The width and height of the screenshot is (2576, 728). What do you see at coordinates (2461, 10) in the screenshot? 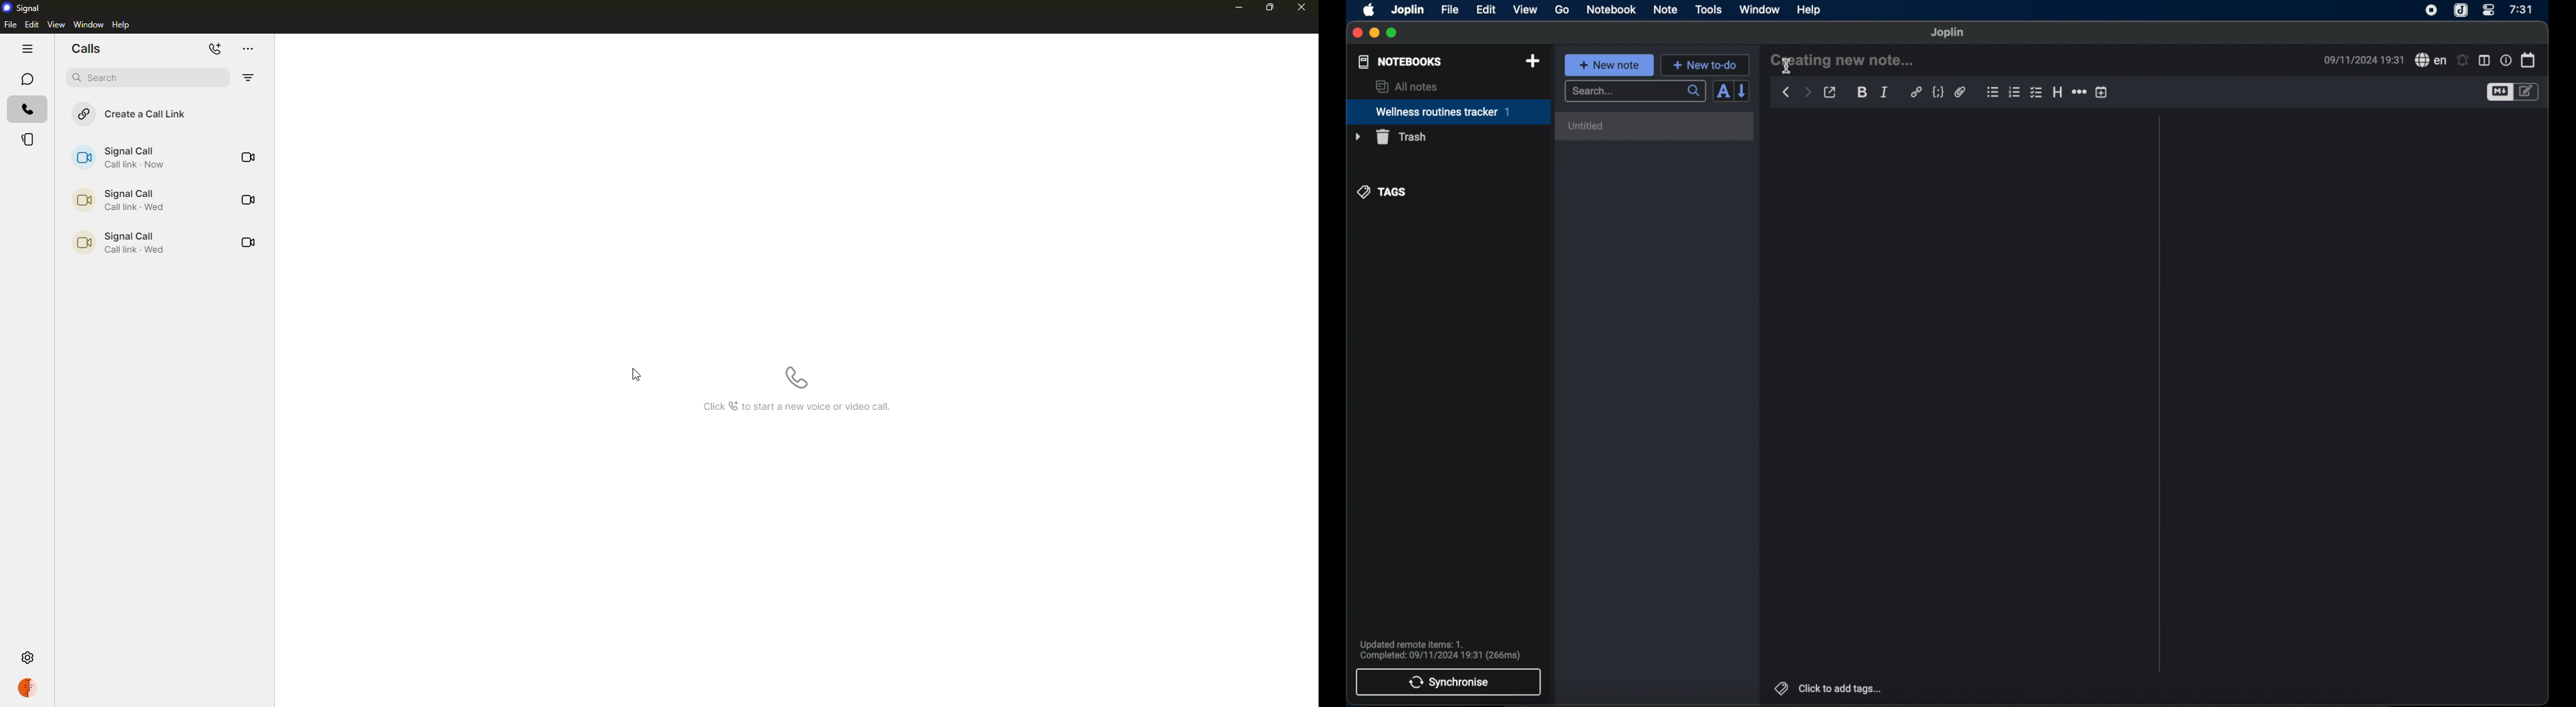
I see `joplin icon` at bounding box center [2461, 10].